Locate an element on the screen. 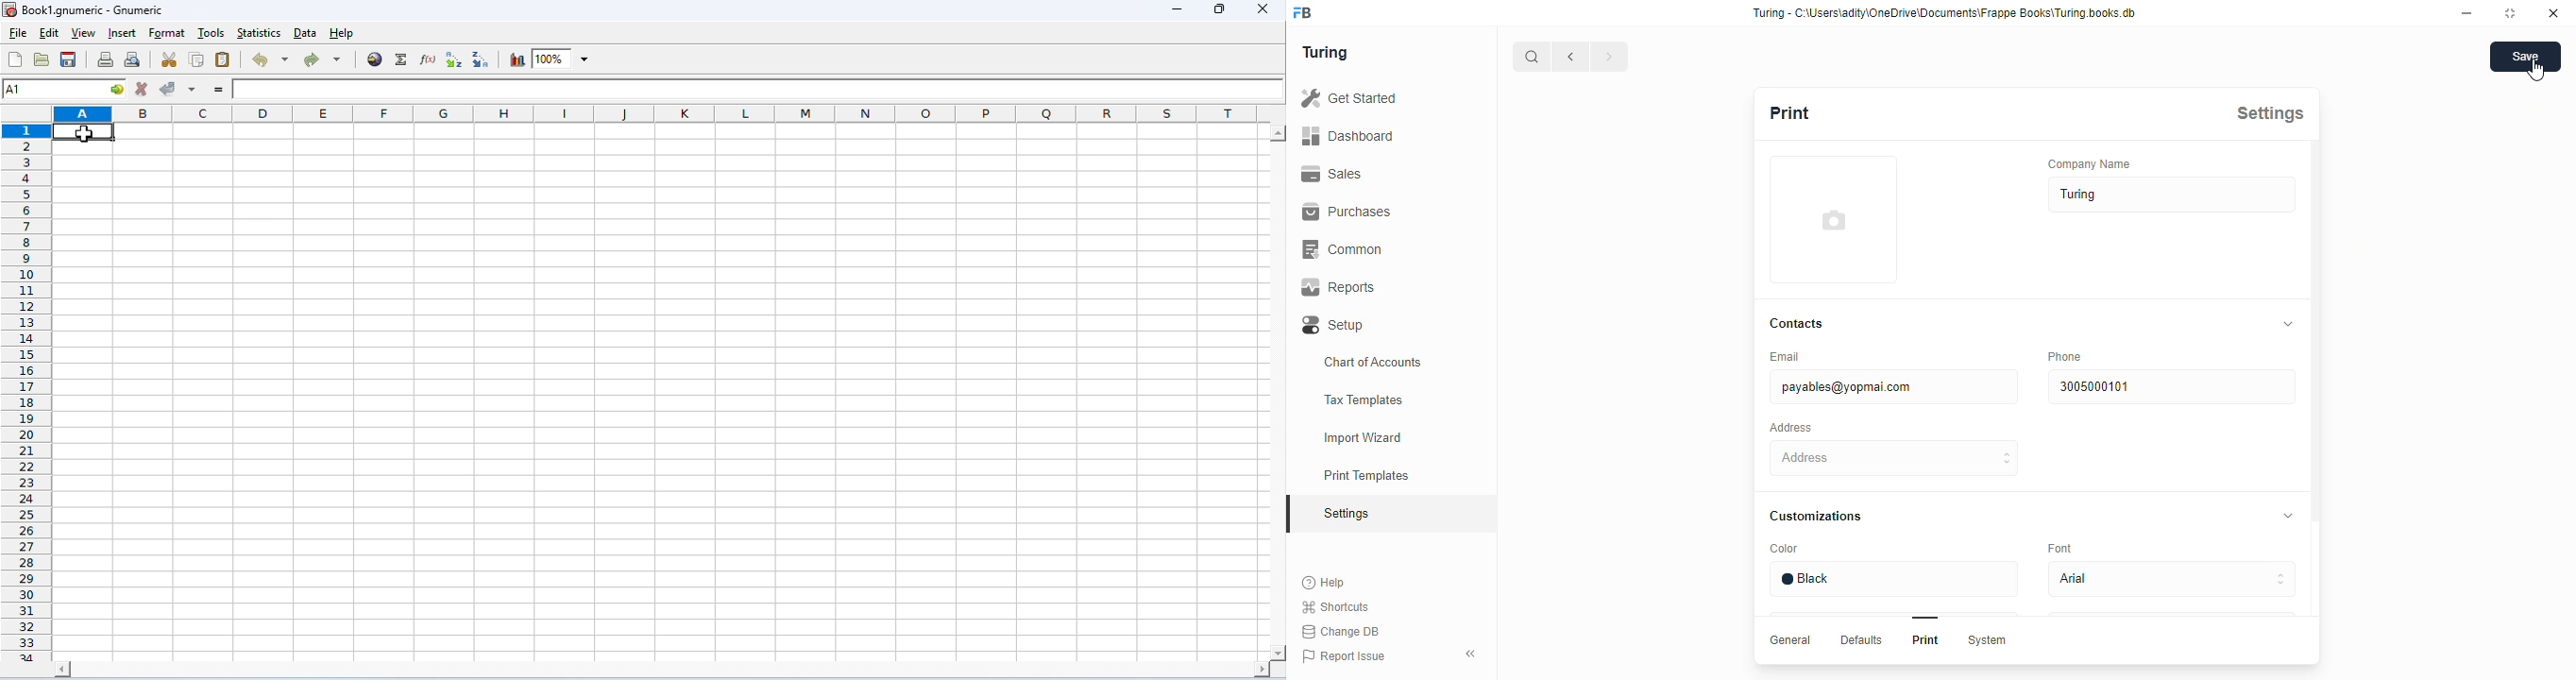 The height and width of the screenshot is (700, 2576). go back is located at coordinates (1571, 55).